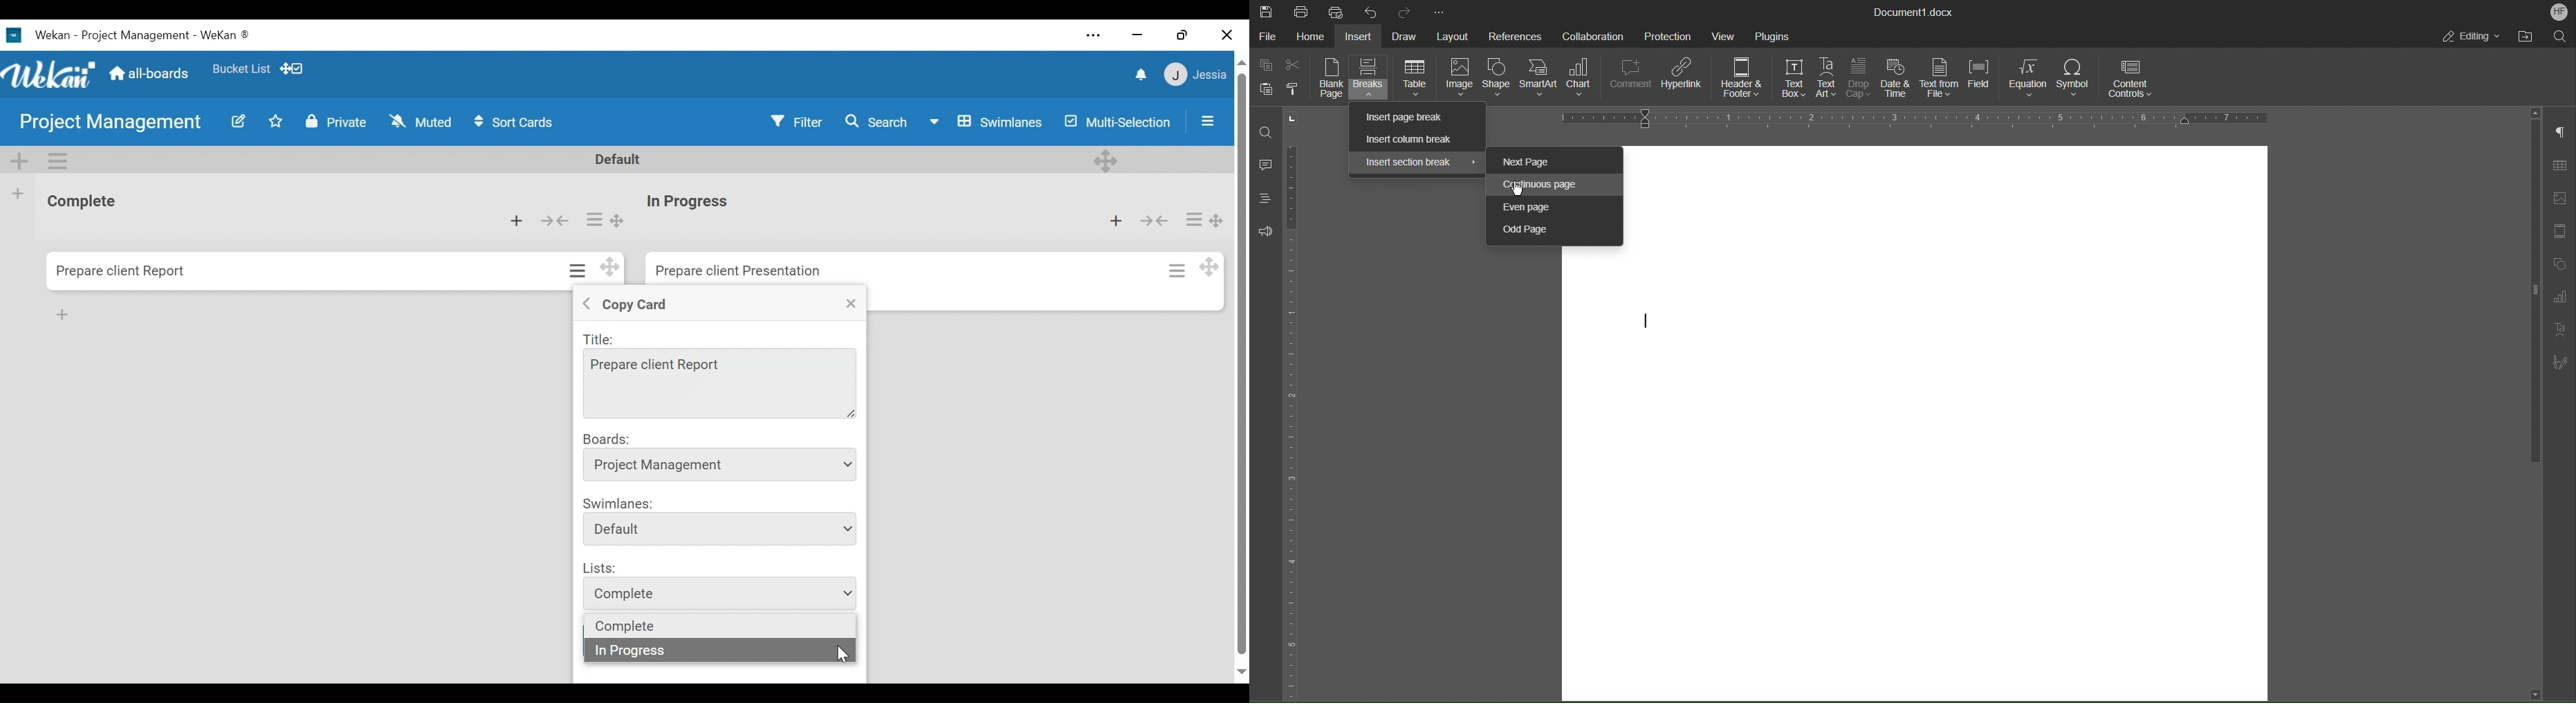  Describe the element at coordinates (2530, 289) in the screenshot. I see `vertical scroll bar` at that location.